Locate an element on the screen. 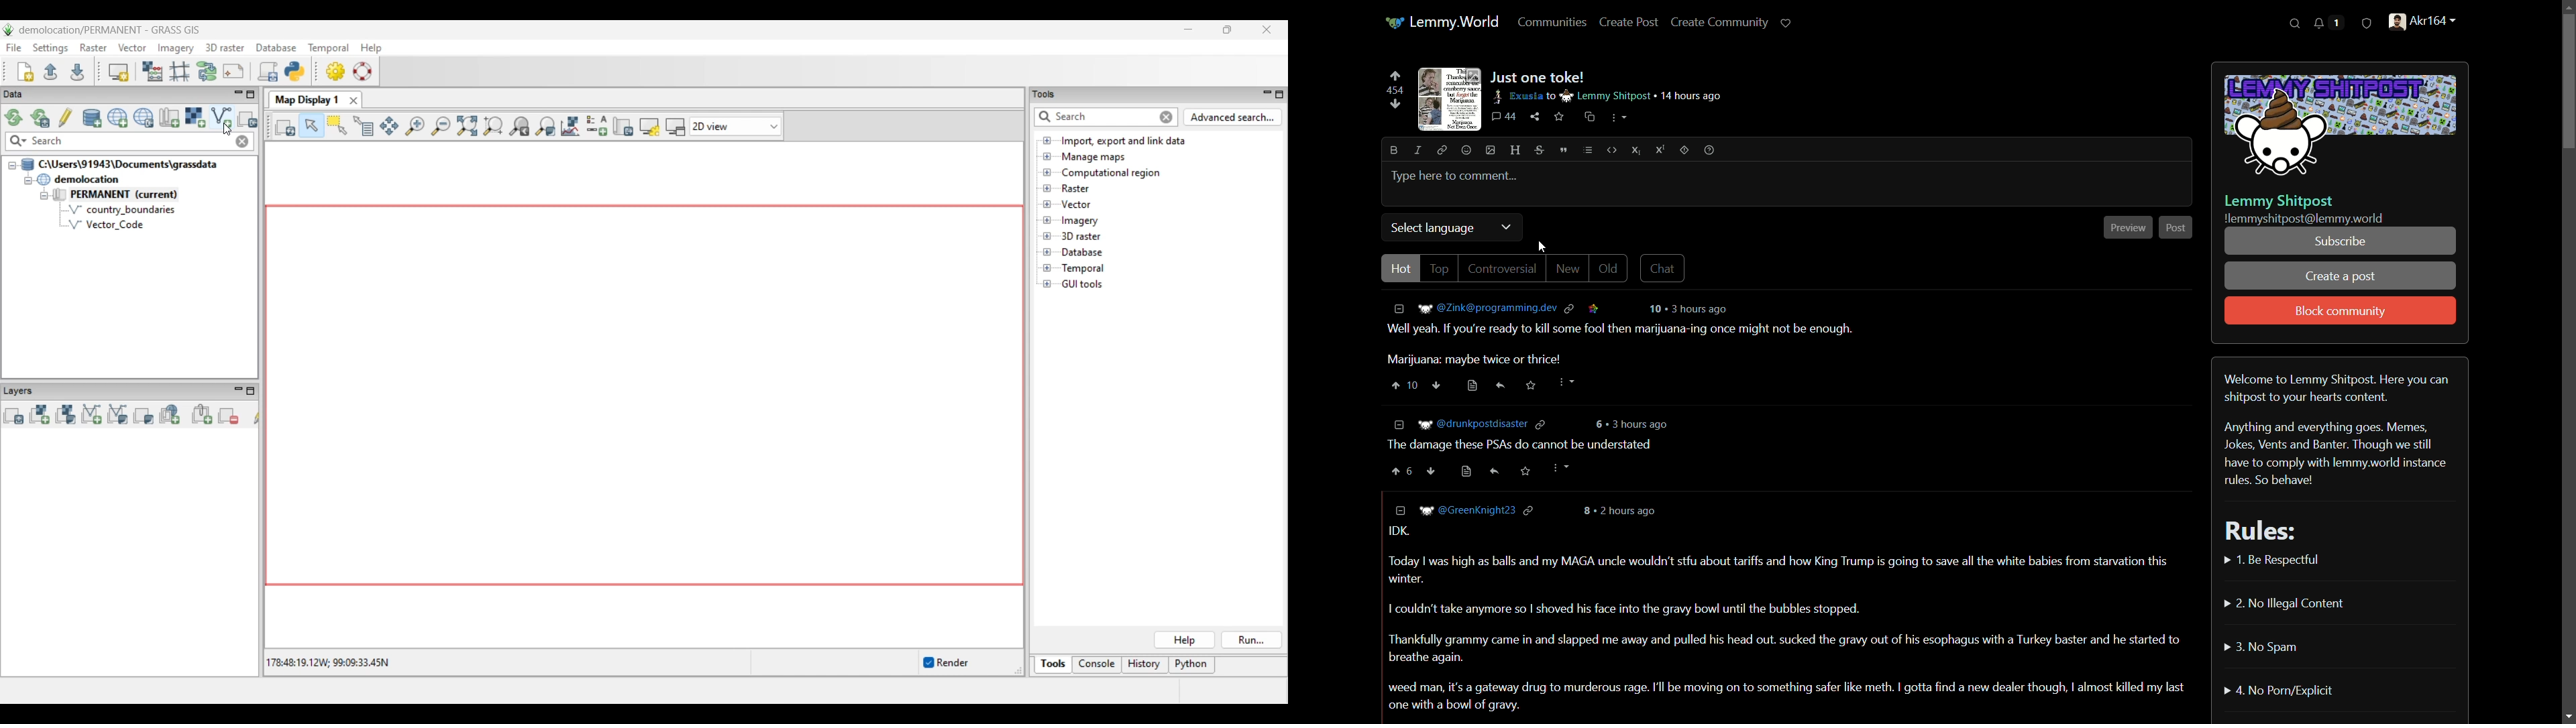 The image size is (2576, 728). downvotes is located at coordinates (1395, 105).